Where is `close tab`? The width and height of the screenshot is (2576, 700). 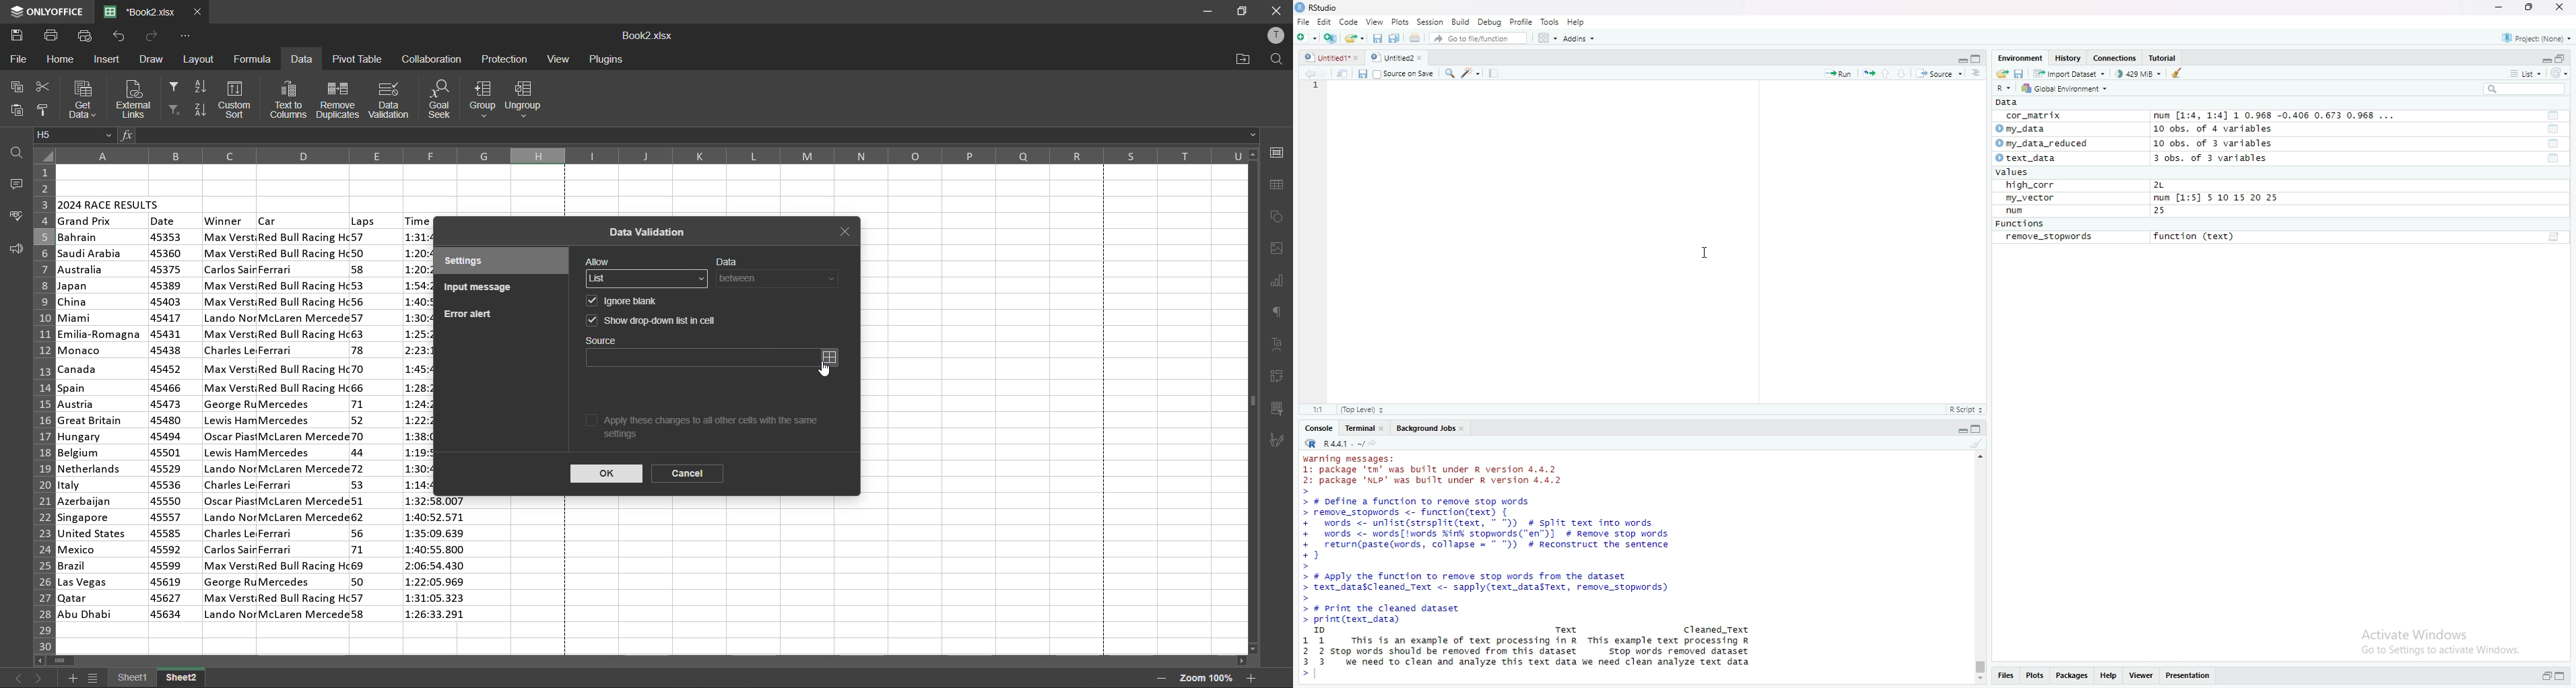 close tab is located at coordinates (198, 12).